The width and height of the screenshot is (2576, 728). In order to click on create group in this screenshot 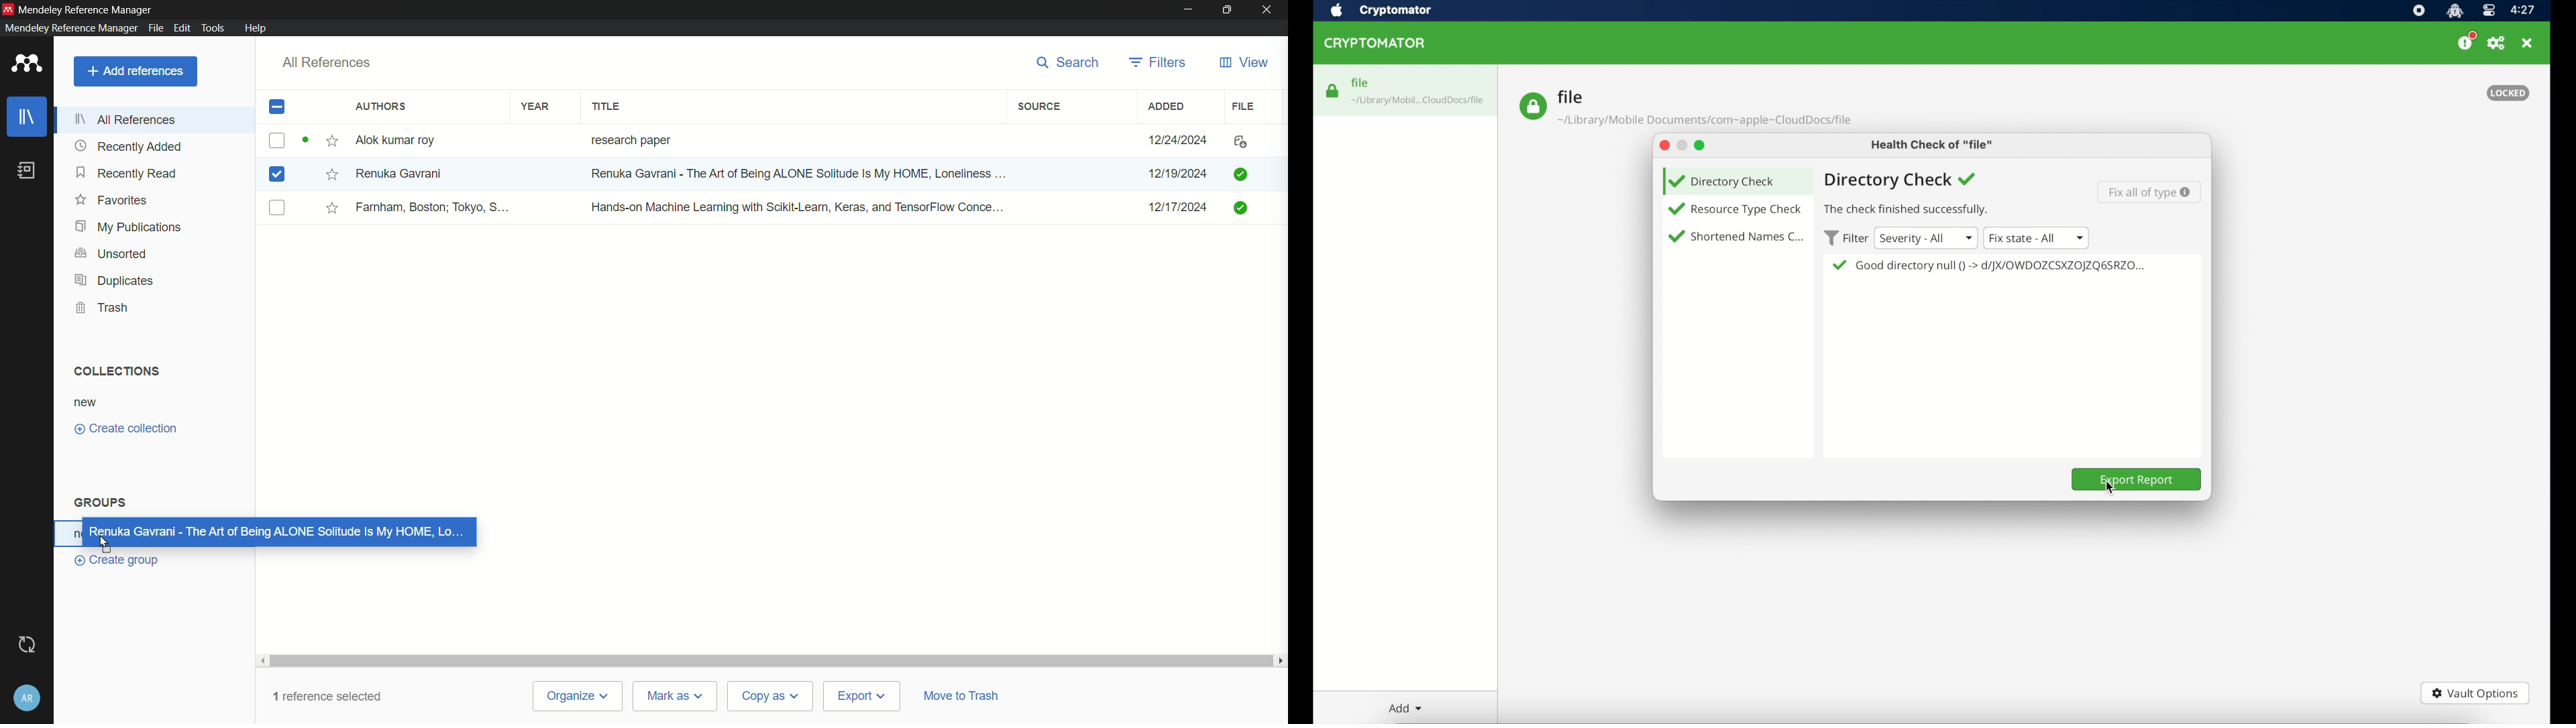, I will do `click(121, 560)`.